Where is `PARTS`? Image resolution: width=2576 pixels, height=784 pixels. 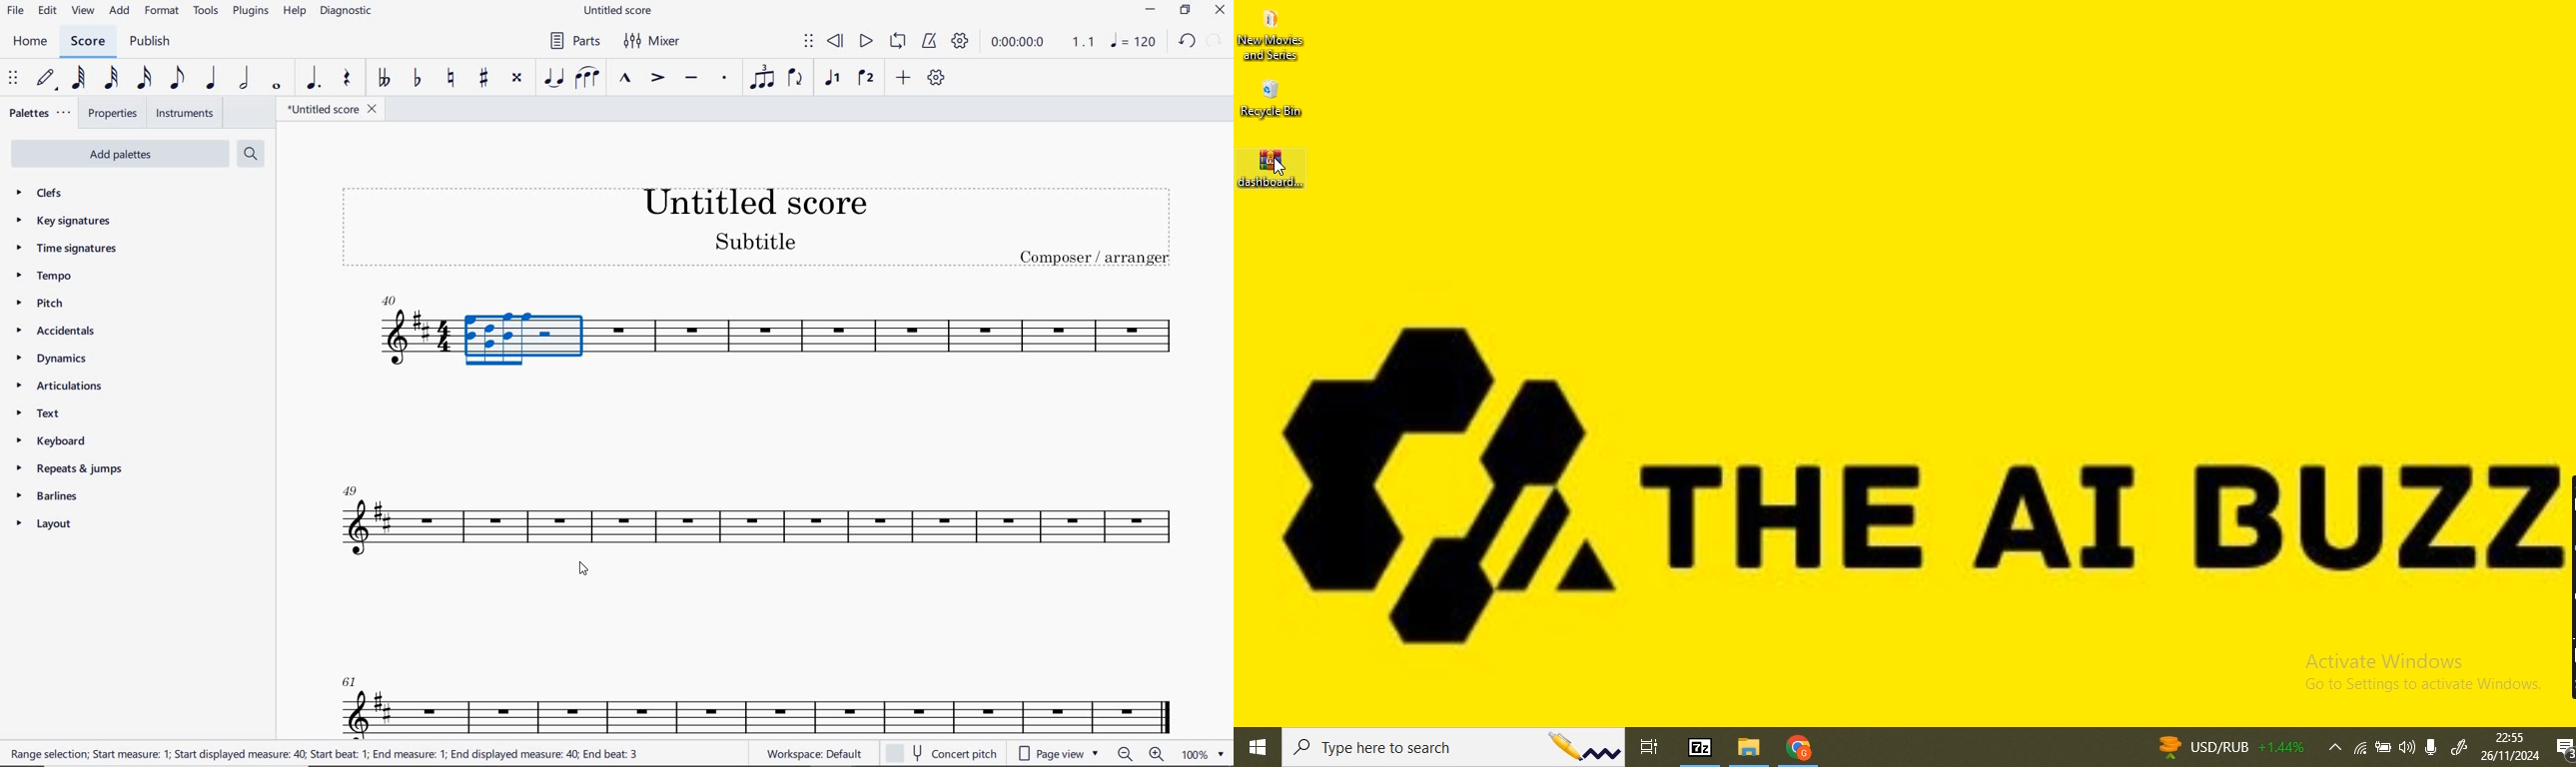
PARTS is located at coordinates (575, 40).